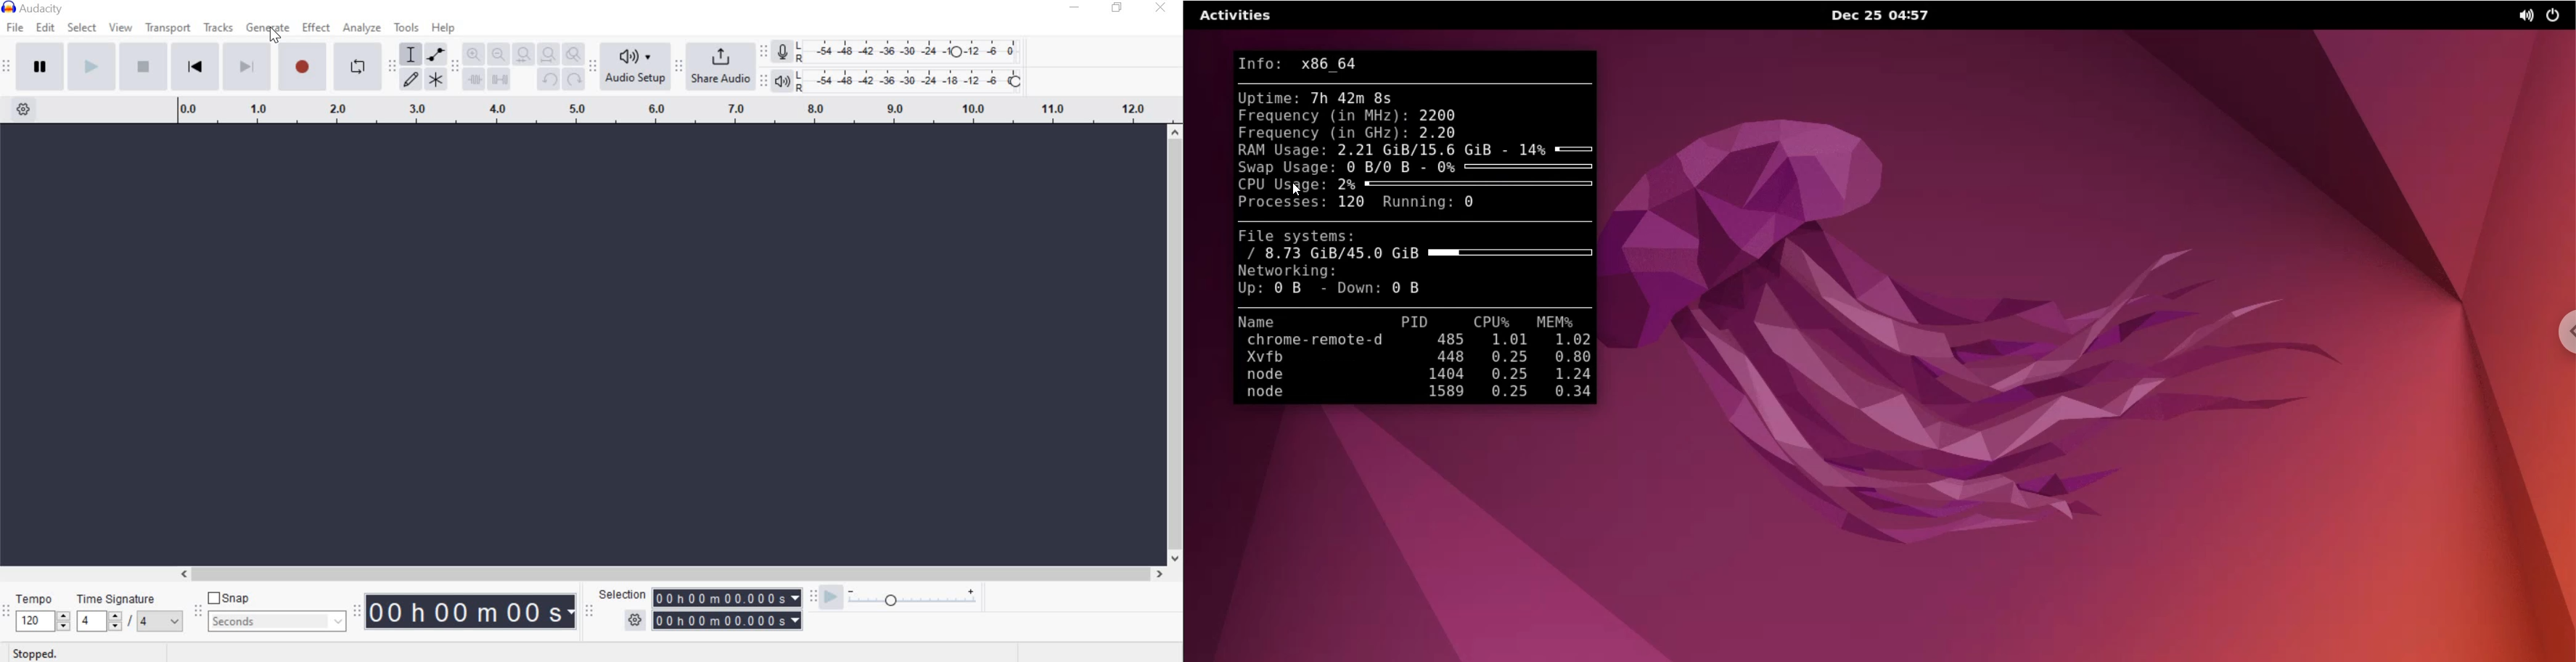 This screenshot has width=2576, height=672. I want to click on Recording meter toolbar, so click(763, 49).